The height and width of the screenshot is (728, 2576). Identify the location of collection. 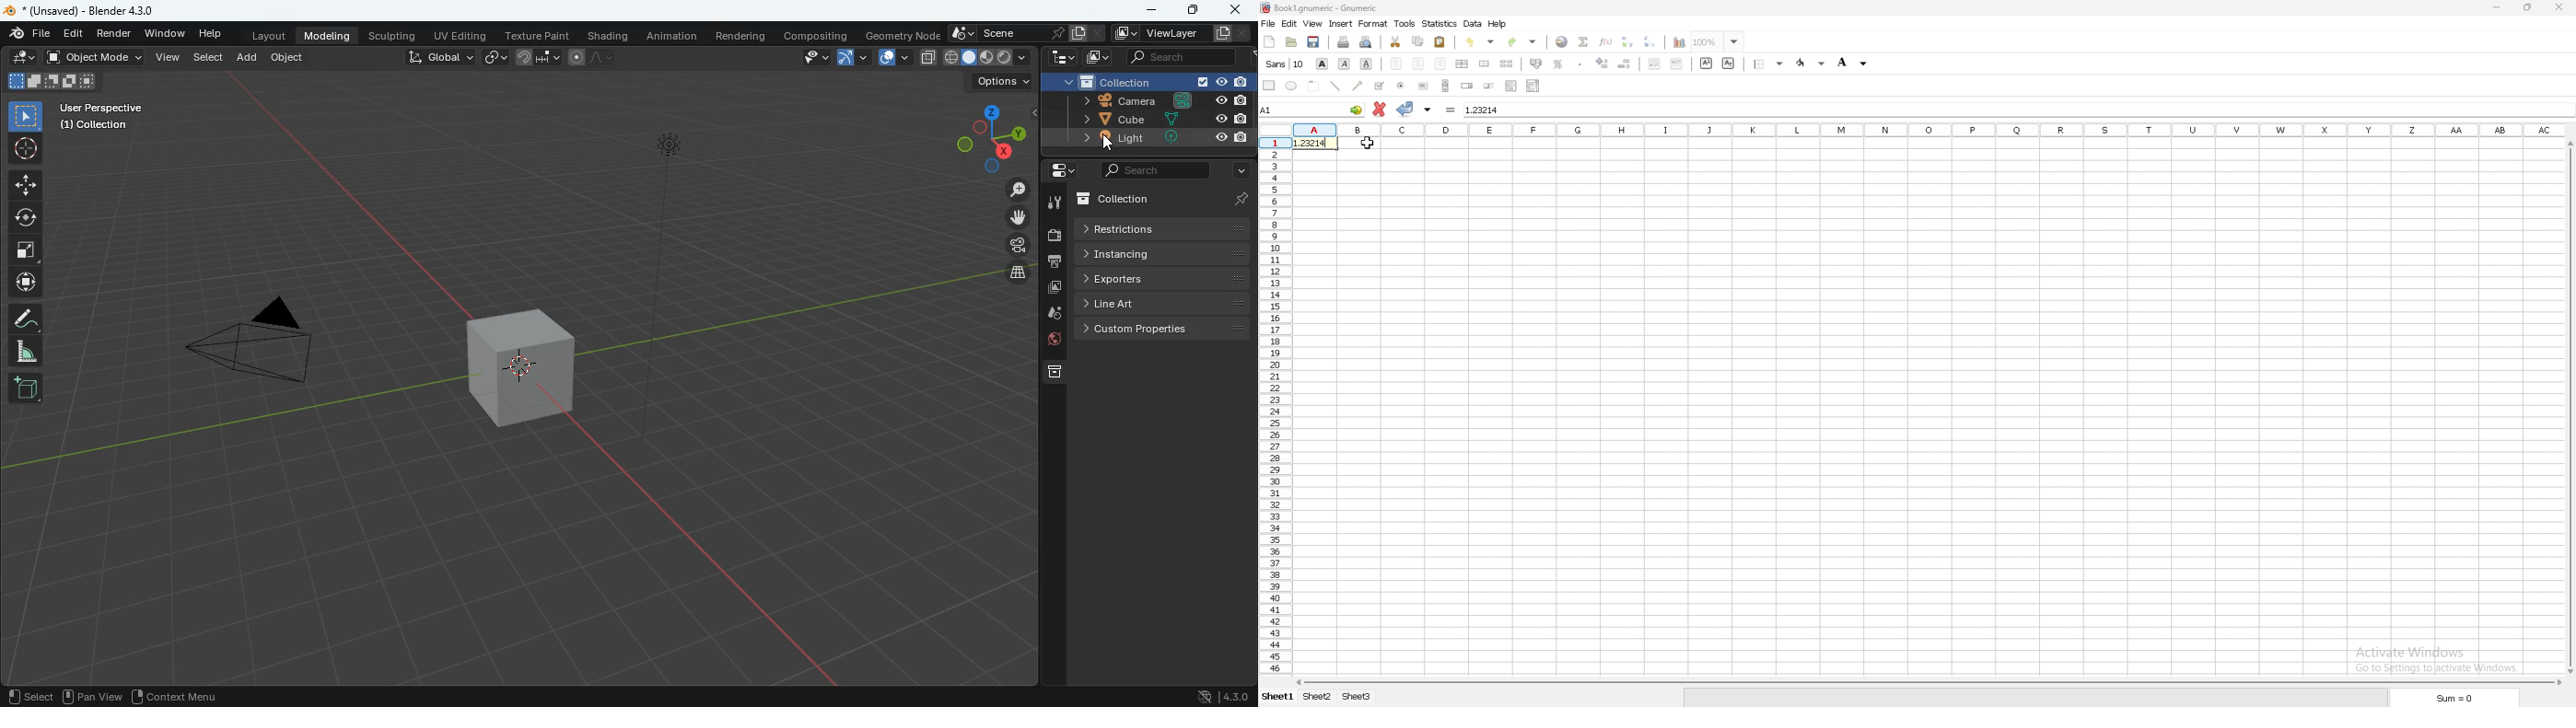
(1165, 200).